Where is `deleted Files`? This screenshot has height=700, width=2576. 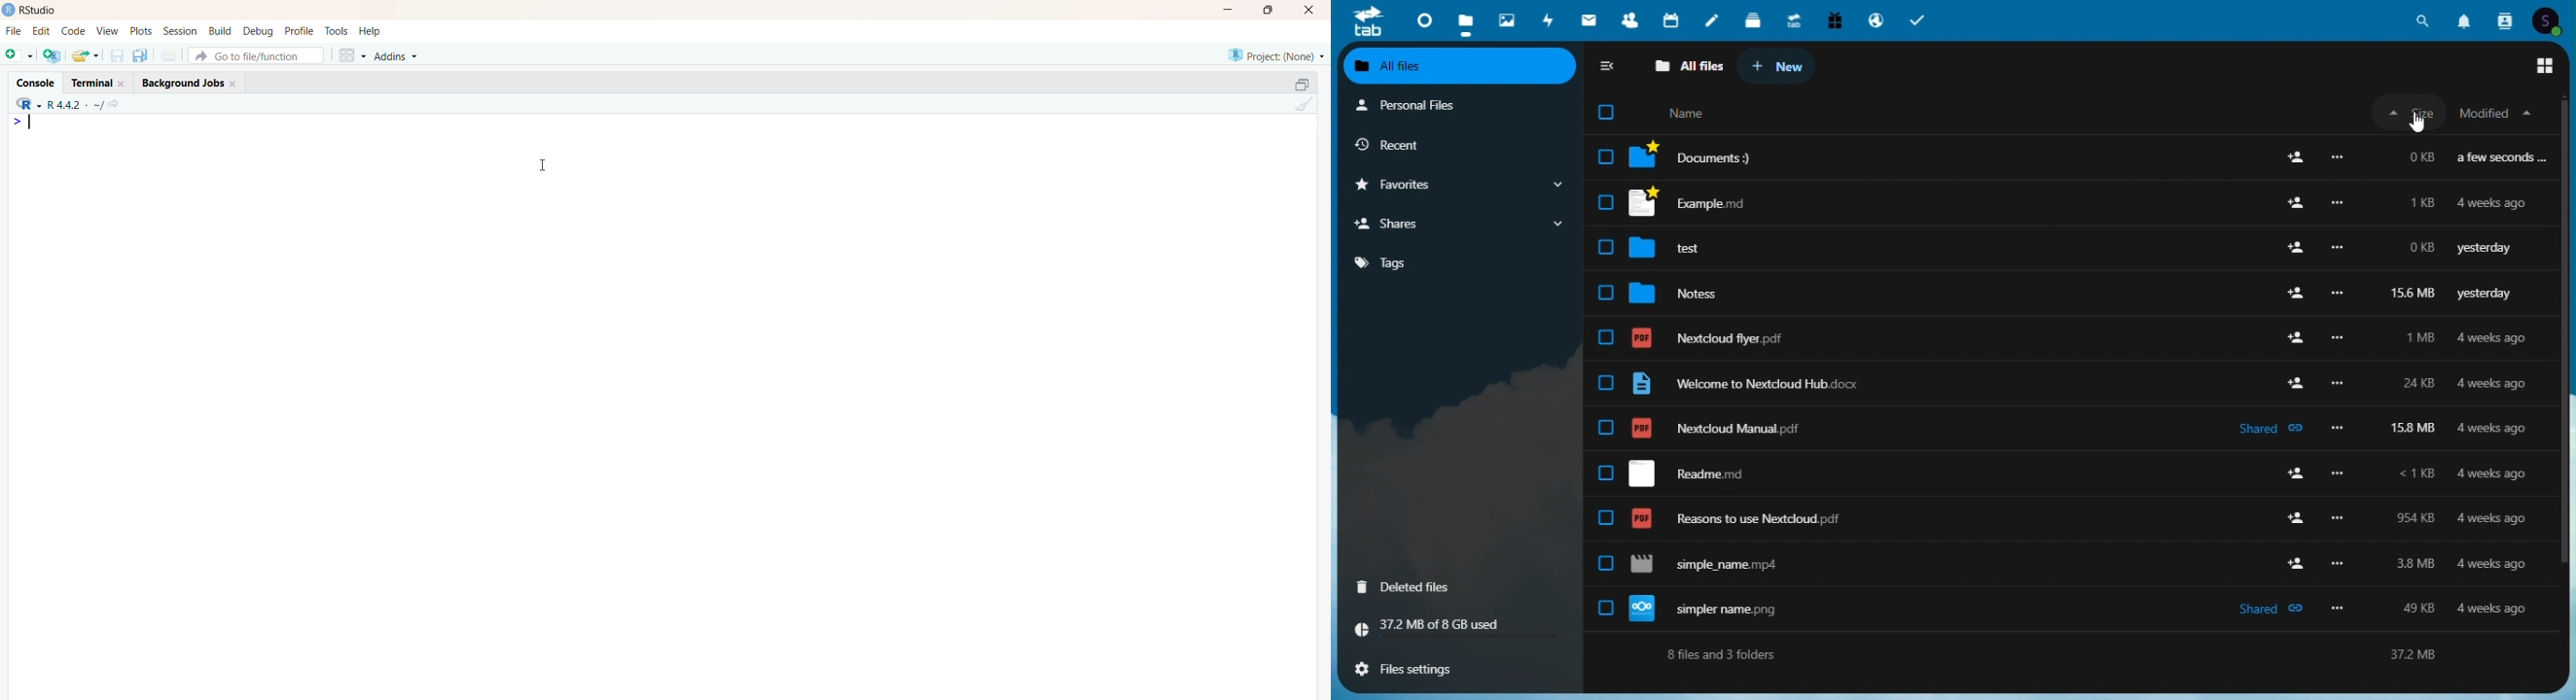
deleted Files is located at coordinates (1446, 588).